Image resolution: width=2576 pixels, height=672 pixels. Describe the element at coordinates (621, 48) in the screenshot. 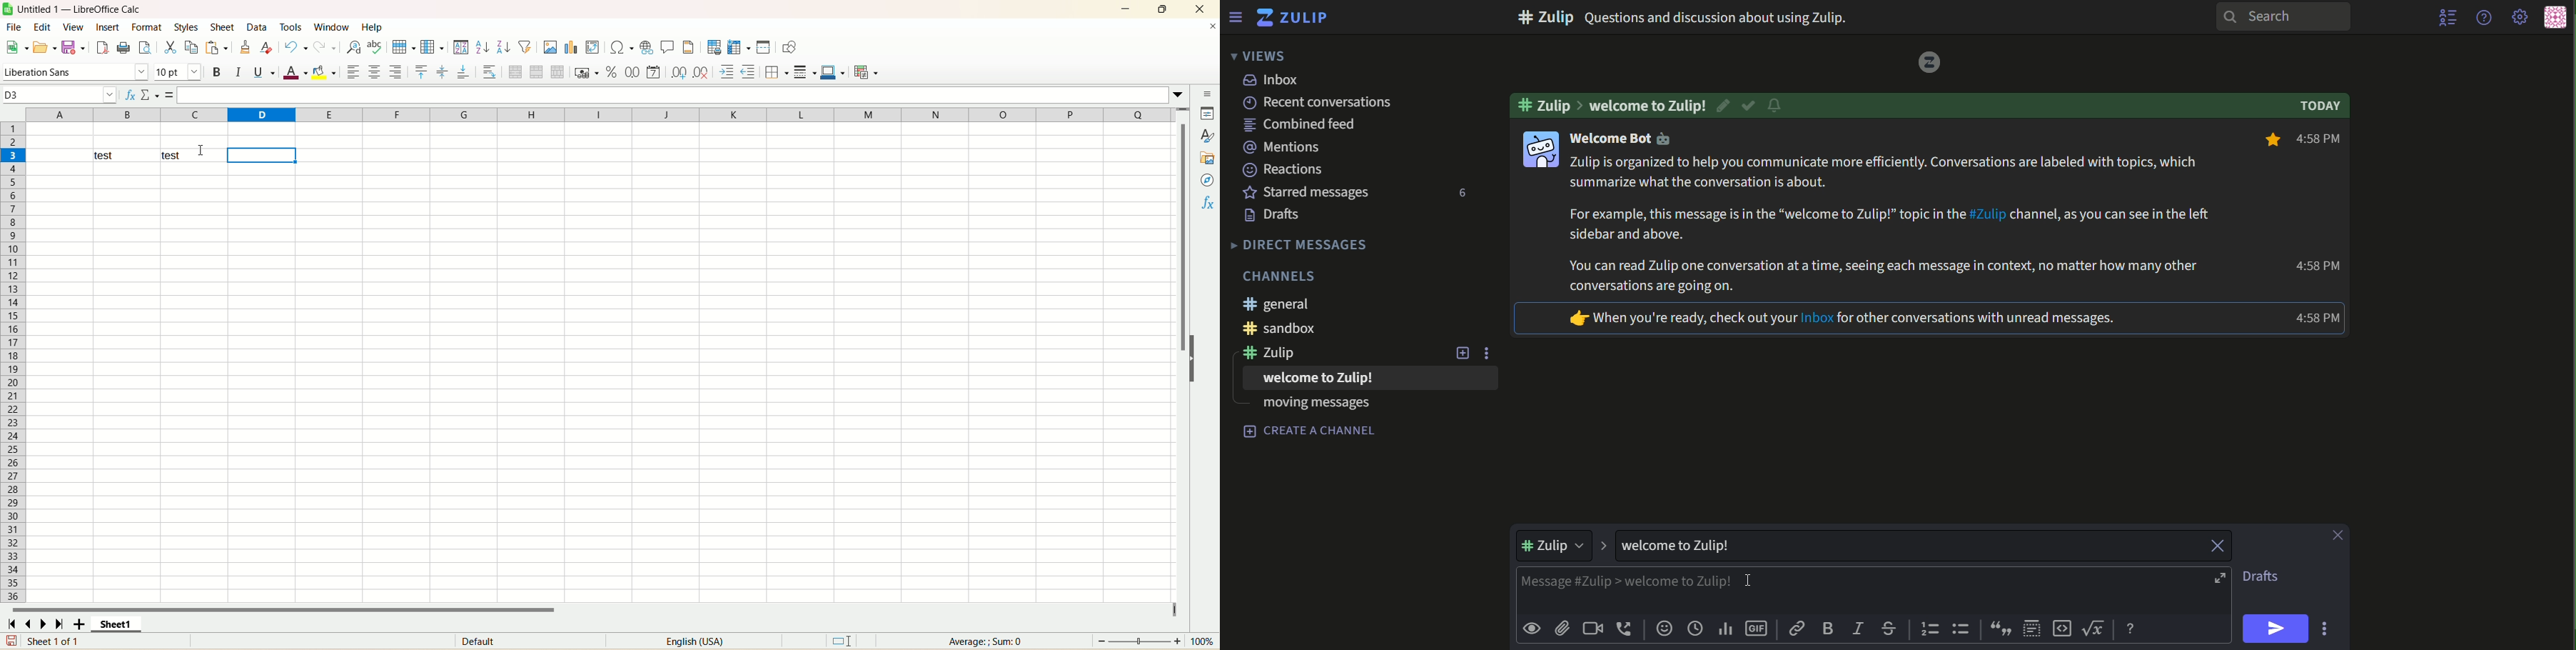

I see `insert symbol` at that location.